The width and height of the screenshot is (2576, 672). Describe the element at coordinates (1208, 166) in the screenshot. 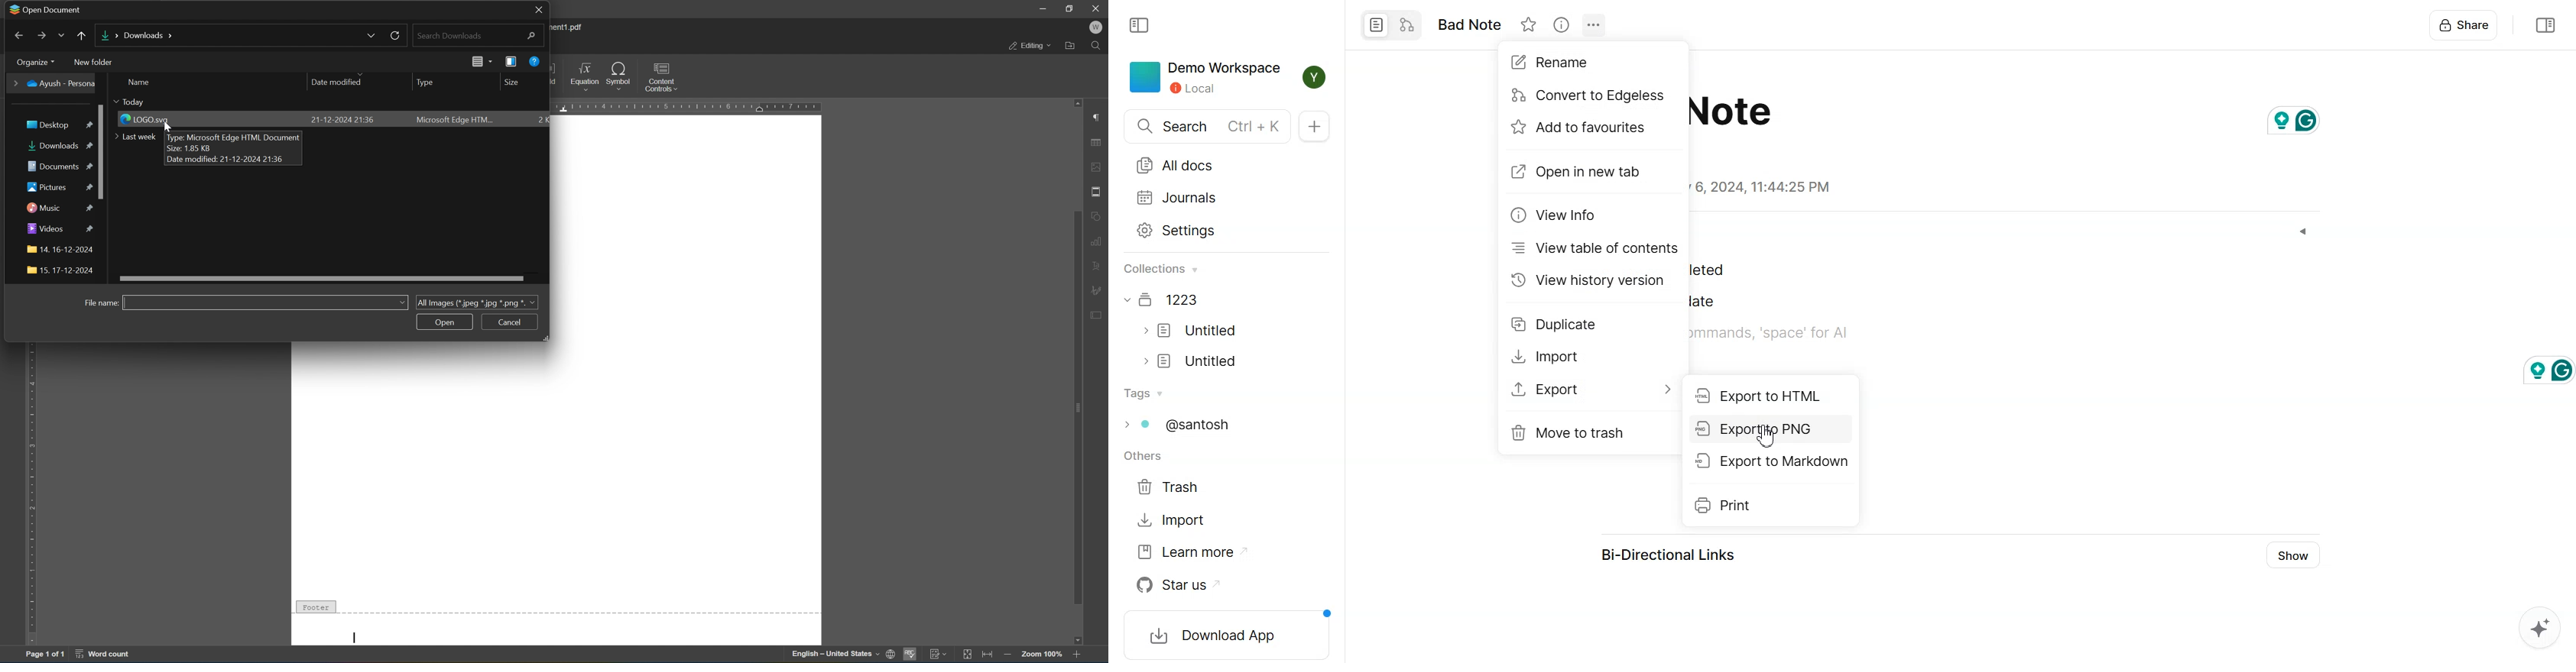

I see `All docs` at that location.